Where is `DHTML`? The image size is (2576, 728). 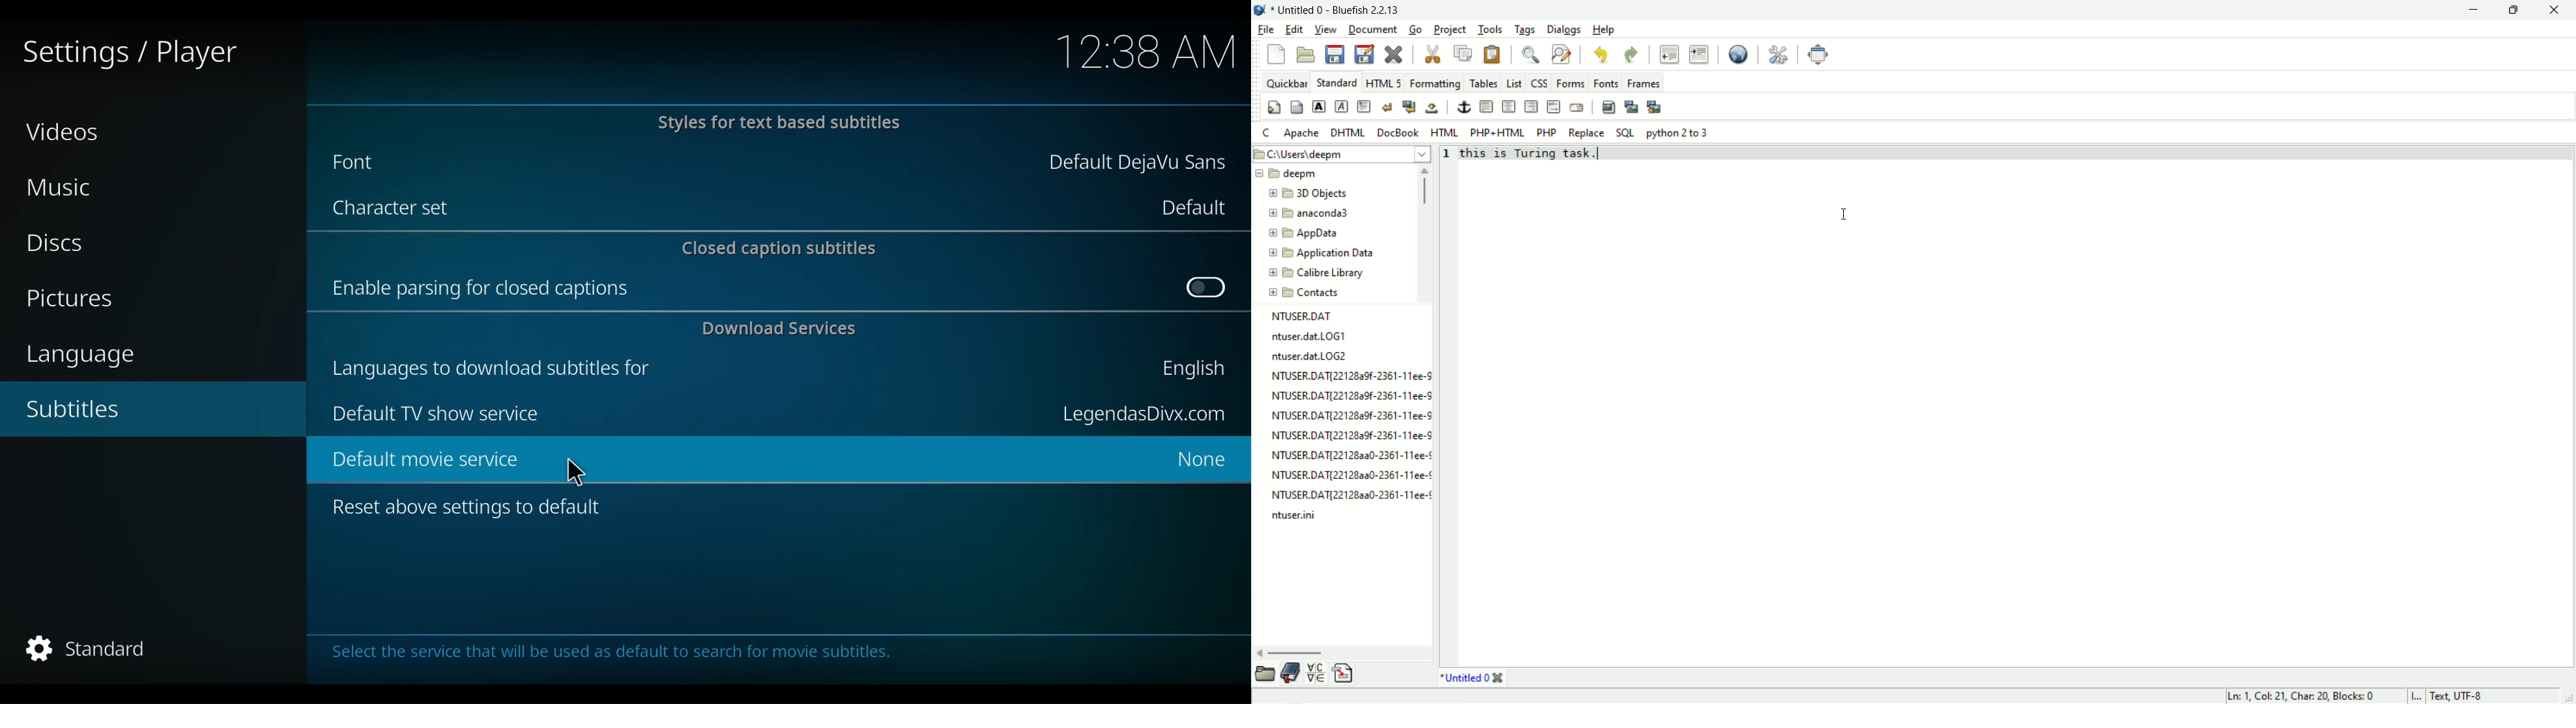 DHTML is located at coordinates (1347, 133).